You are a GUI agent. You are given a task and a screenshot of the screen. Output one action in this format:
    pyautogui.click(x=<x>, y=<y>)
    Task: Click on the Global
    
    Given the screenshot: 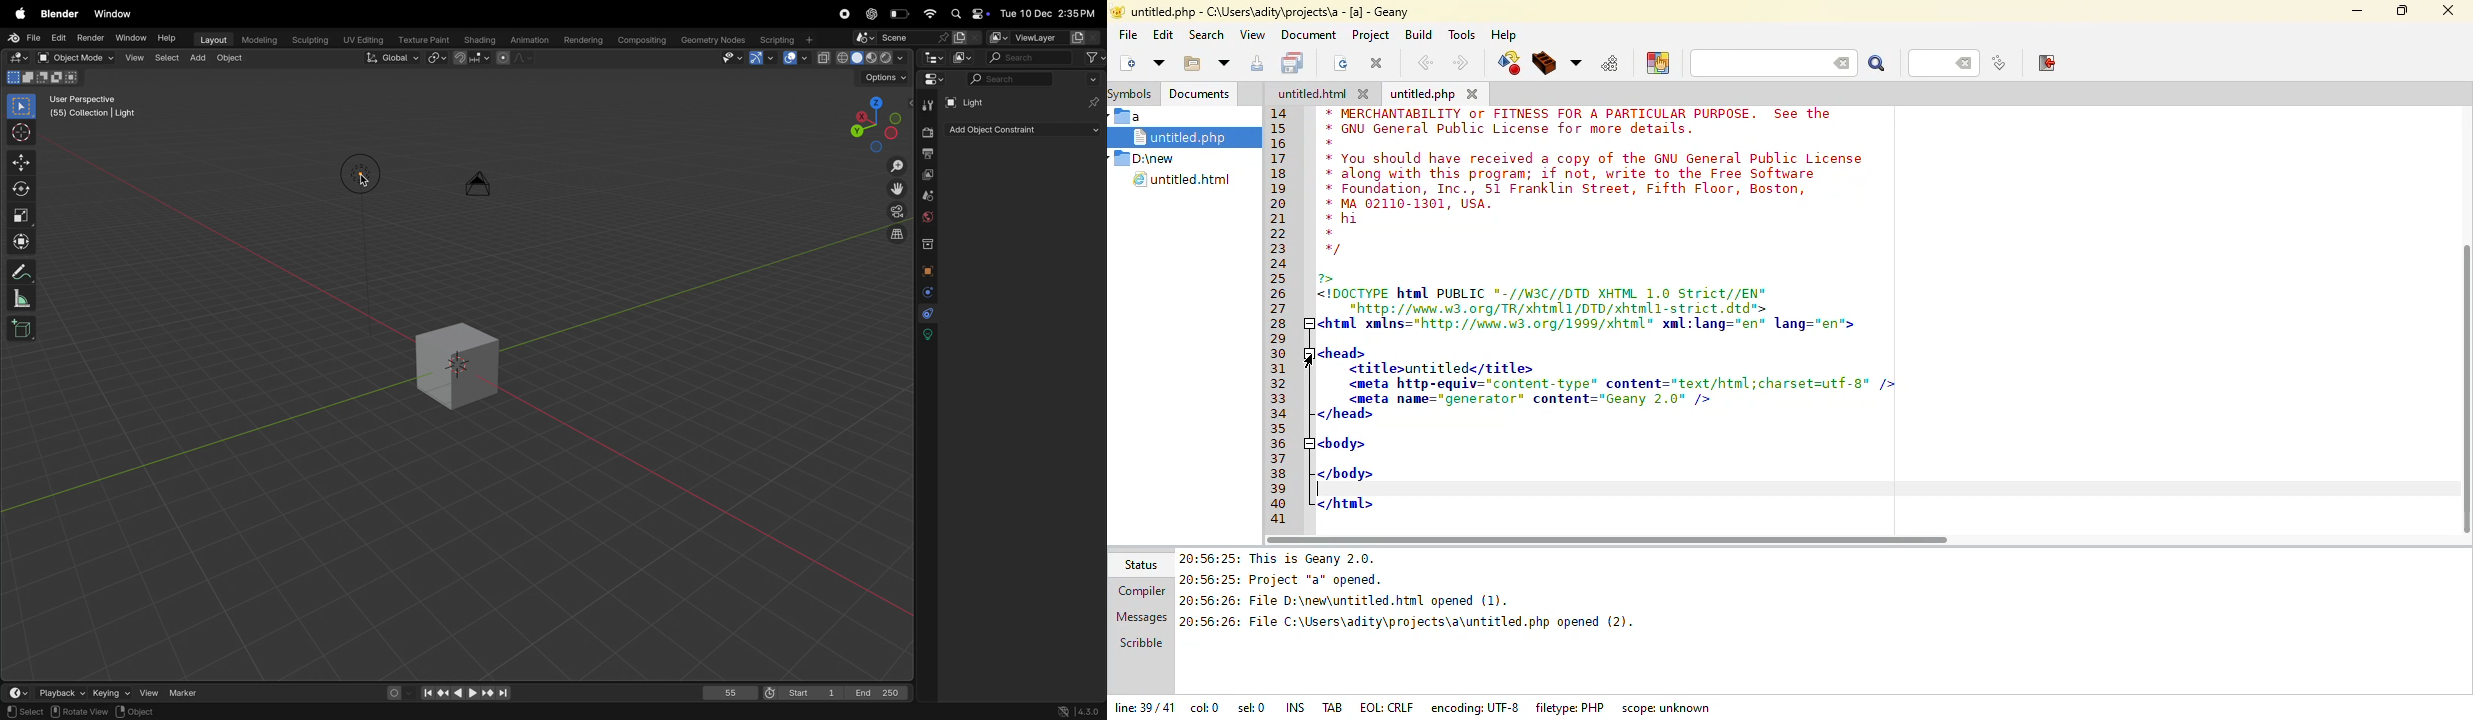 What is the action you would take?
    pyautogui.click(x=391, y=60)
    